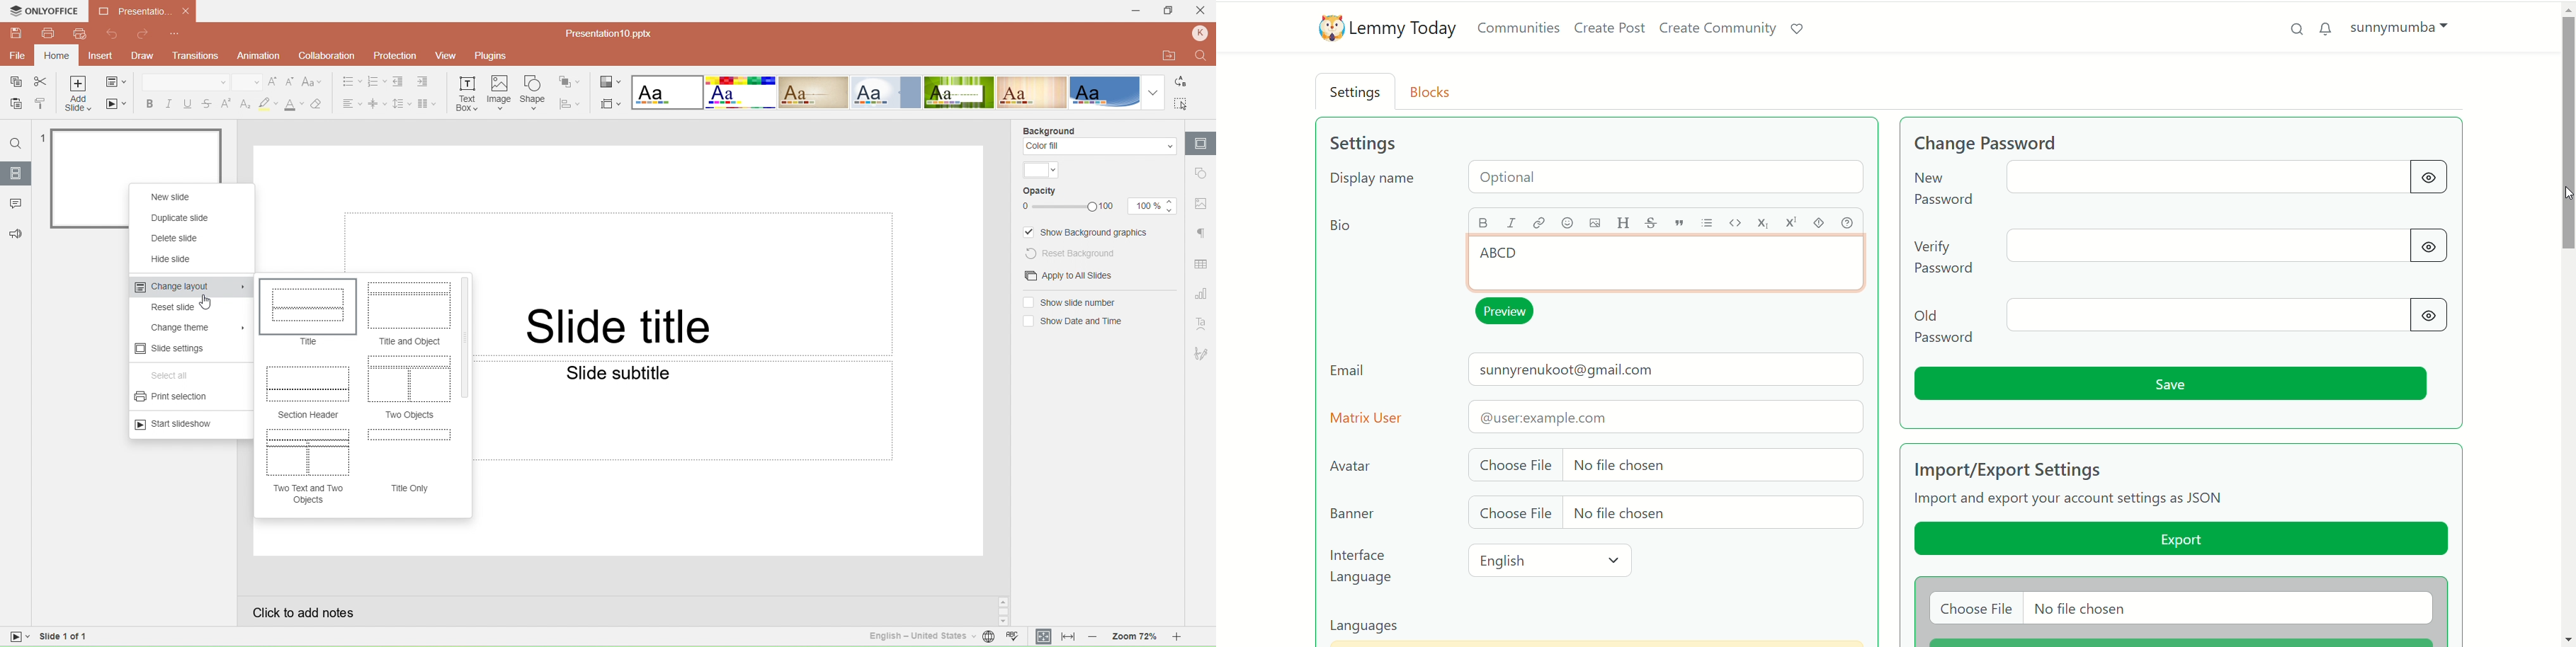 The image size is (2576, 672). Describe the element at coordinates (1024, 207) in the screenshot. I see `0` at that location.